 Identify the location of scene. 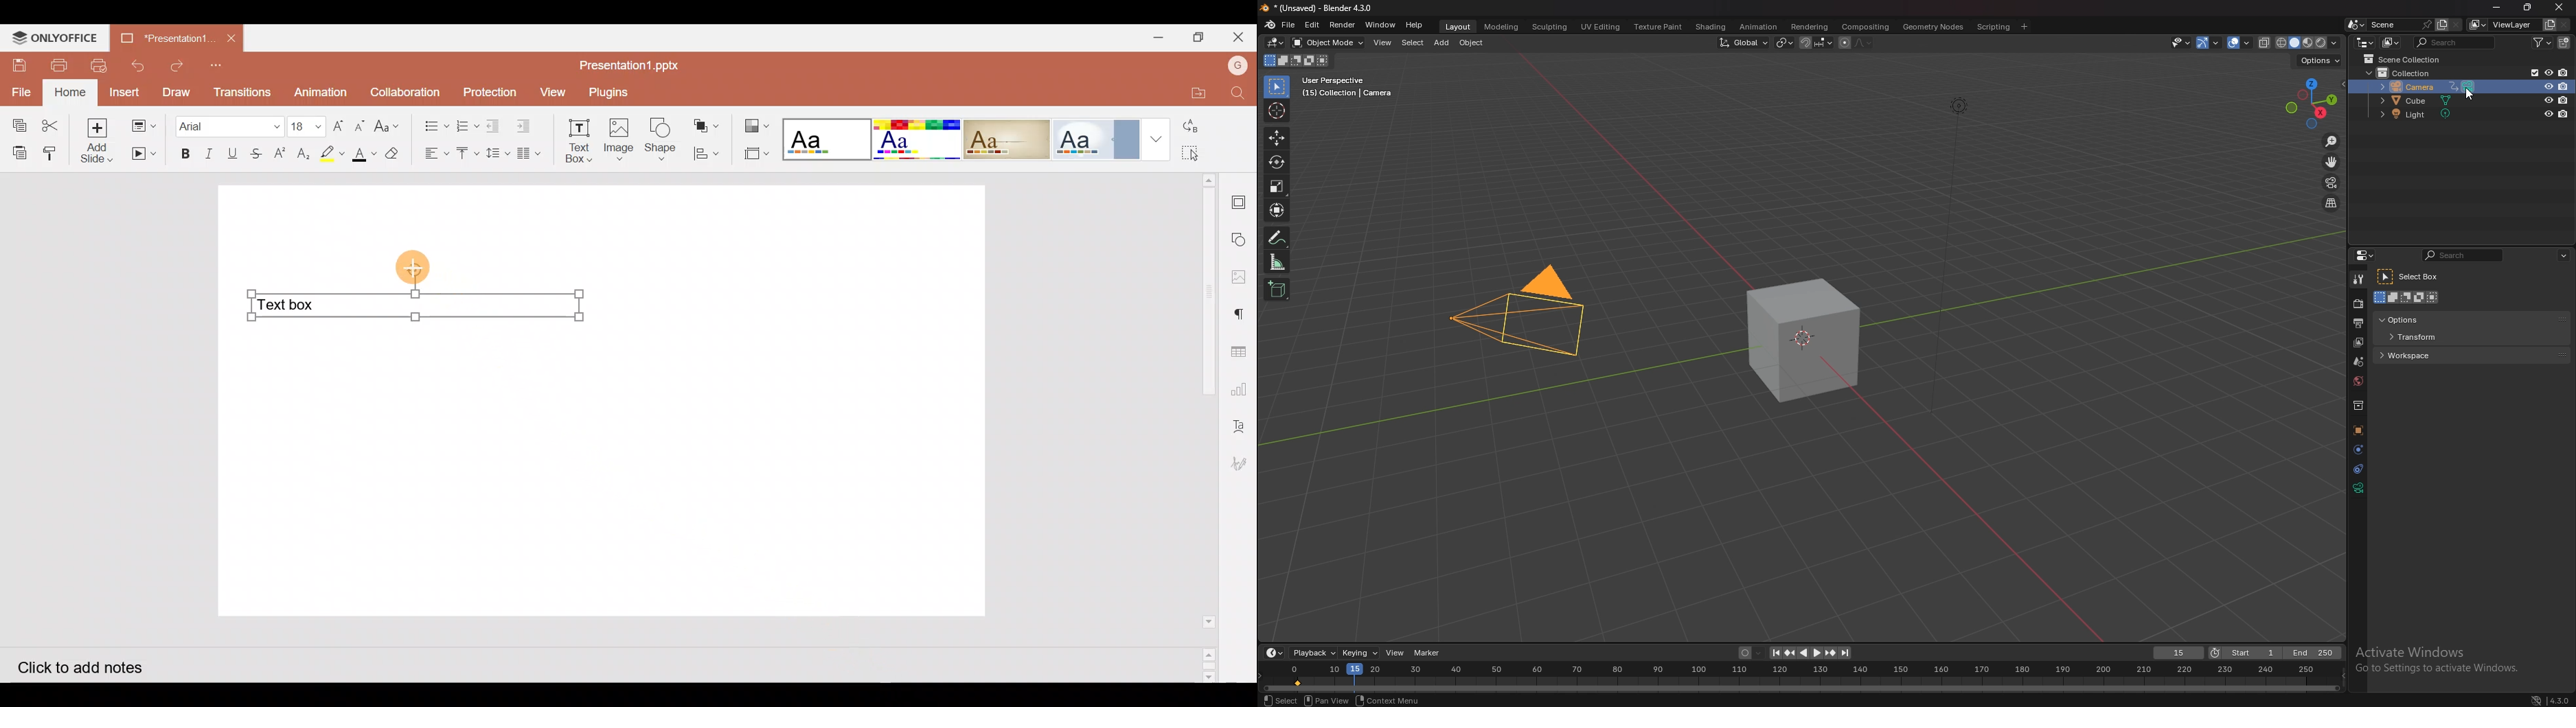
(2360, 362).